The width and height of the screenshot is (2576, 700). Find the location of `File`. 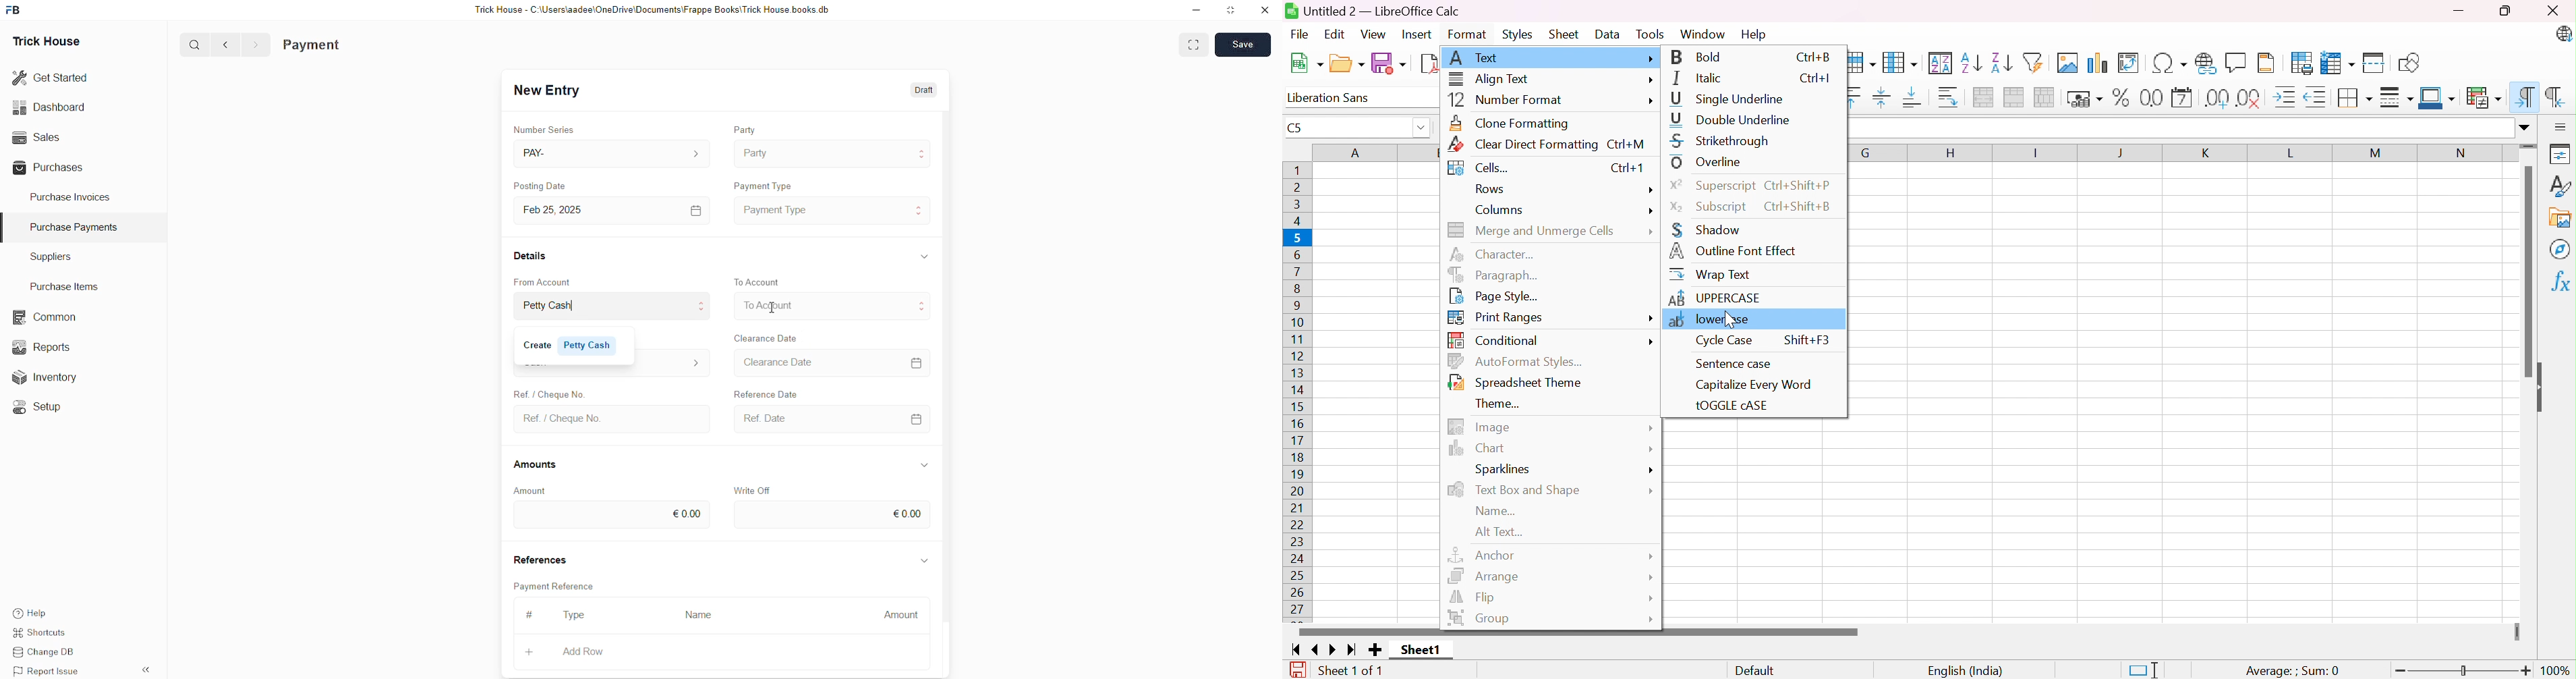

File is located at coordinates (1302, 34).